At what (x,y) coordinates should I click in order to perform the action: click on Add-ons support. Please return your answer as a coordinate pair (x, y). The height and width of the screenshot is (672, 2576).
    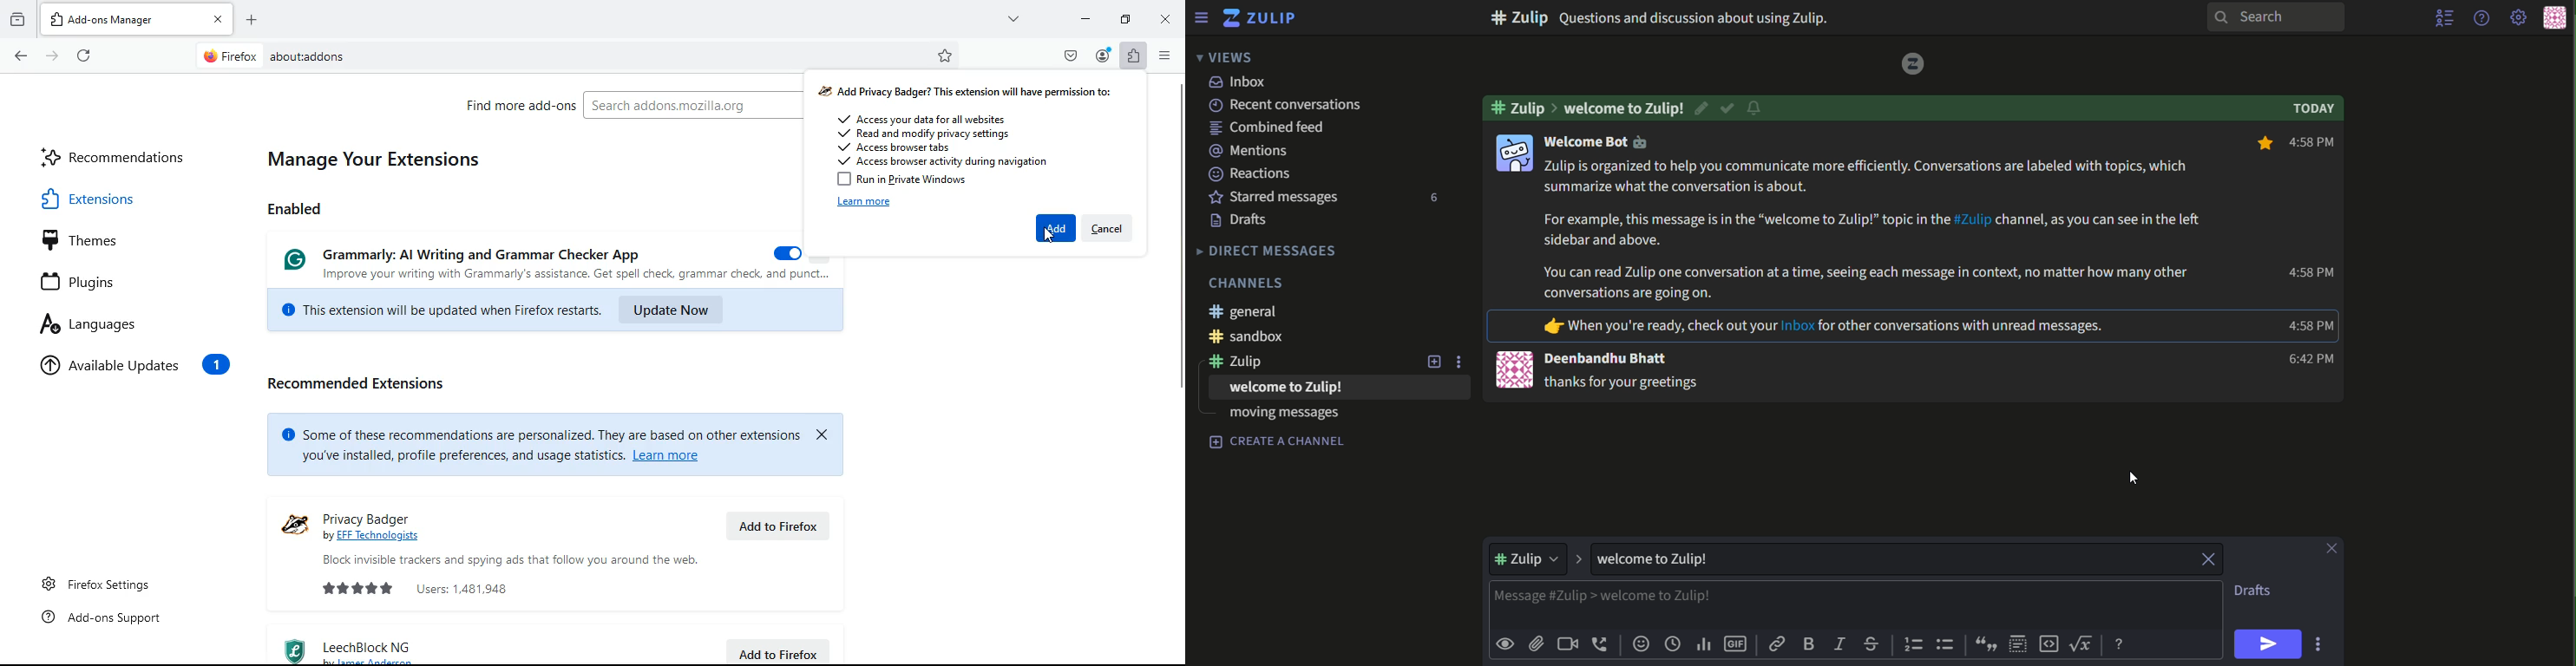
    Looking at the image, I should click on (109, 619).